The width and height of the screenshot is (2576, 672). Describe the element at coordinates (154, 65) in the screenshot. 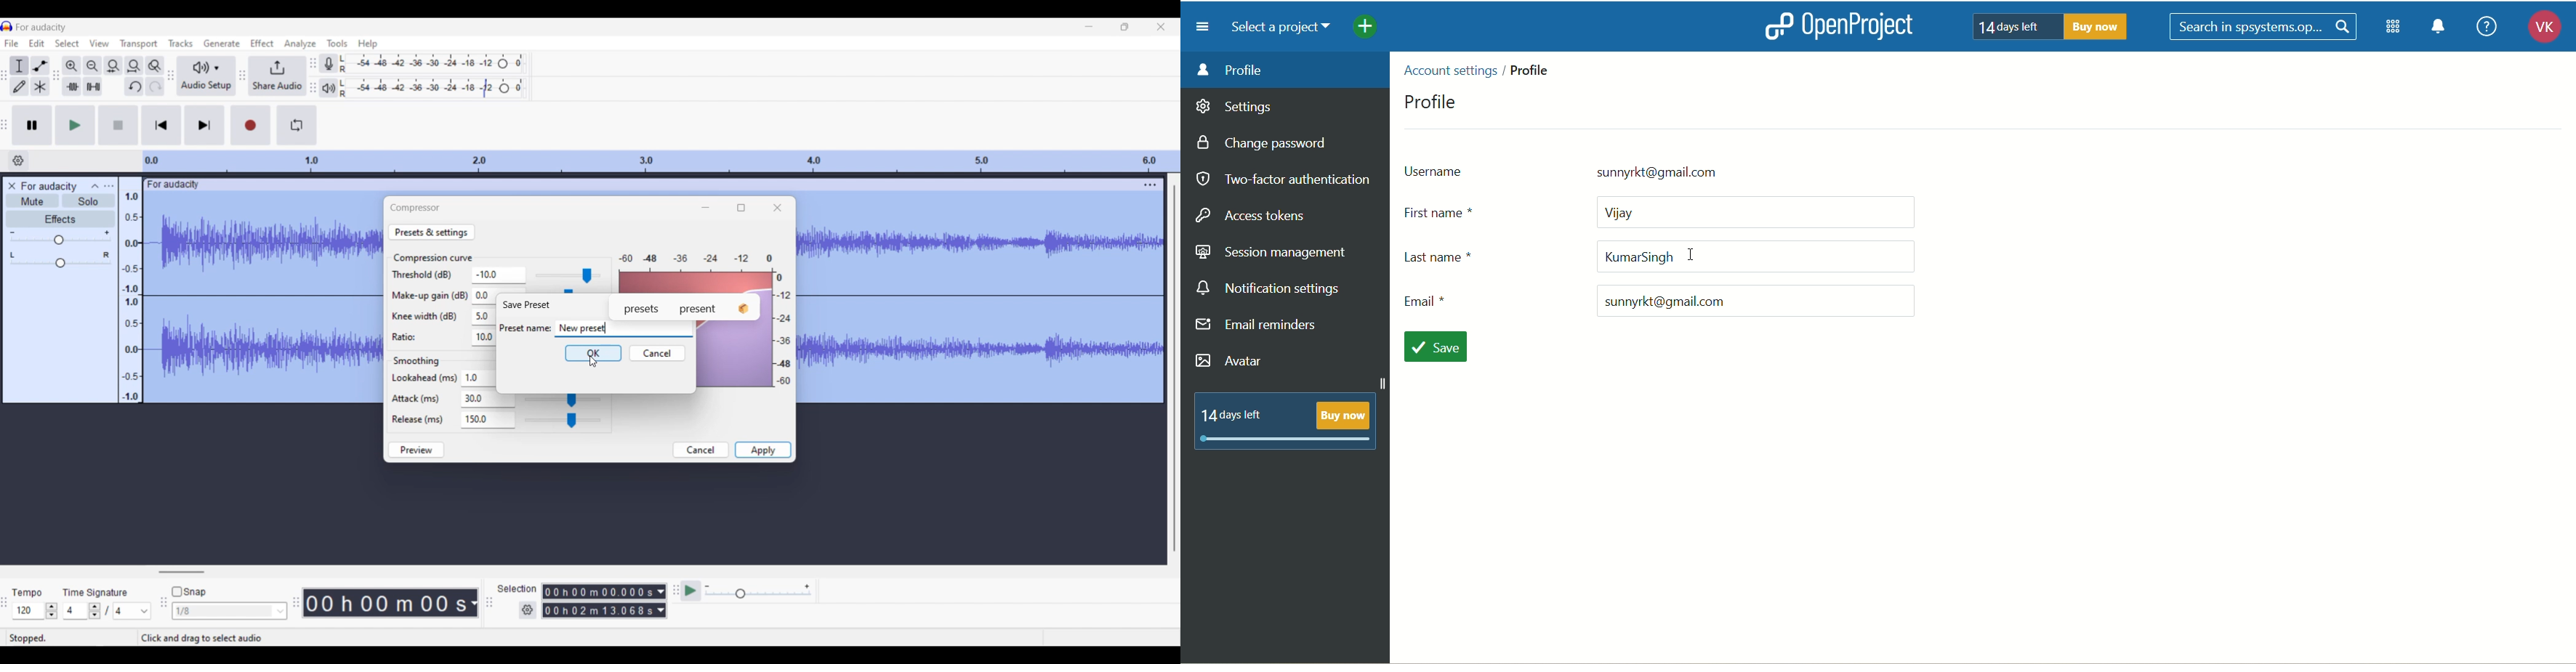

I see `Zoom toggle` at that location.